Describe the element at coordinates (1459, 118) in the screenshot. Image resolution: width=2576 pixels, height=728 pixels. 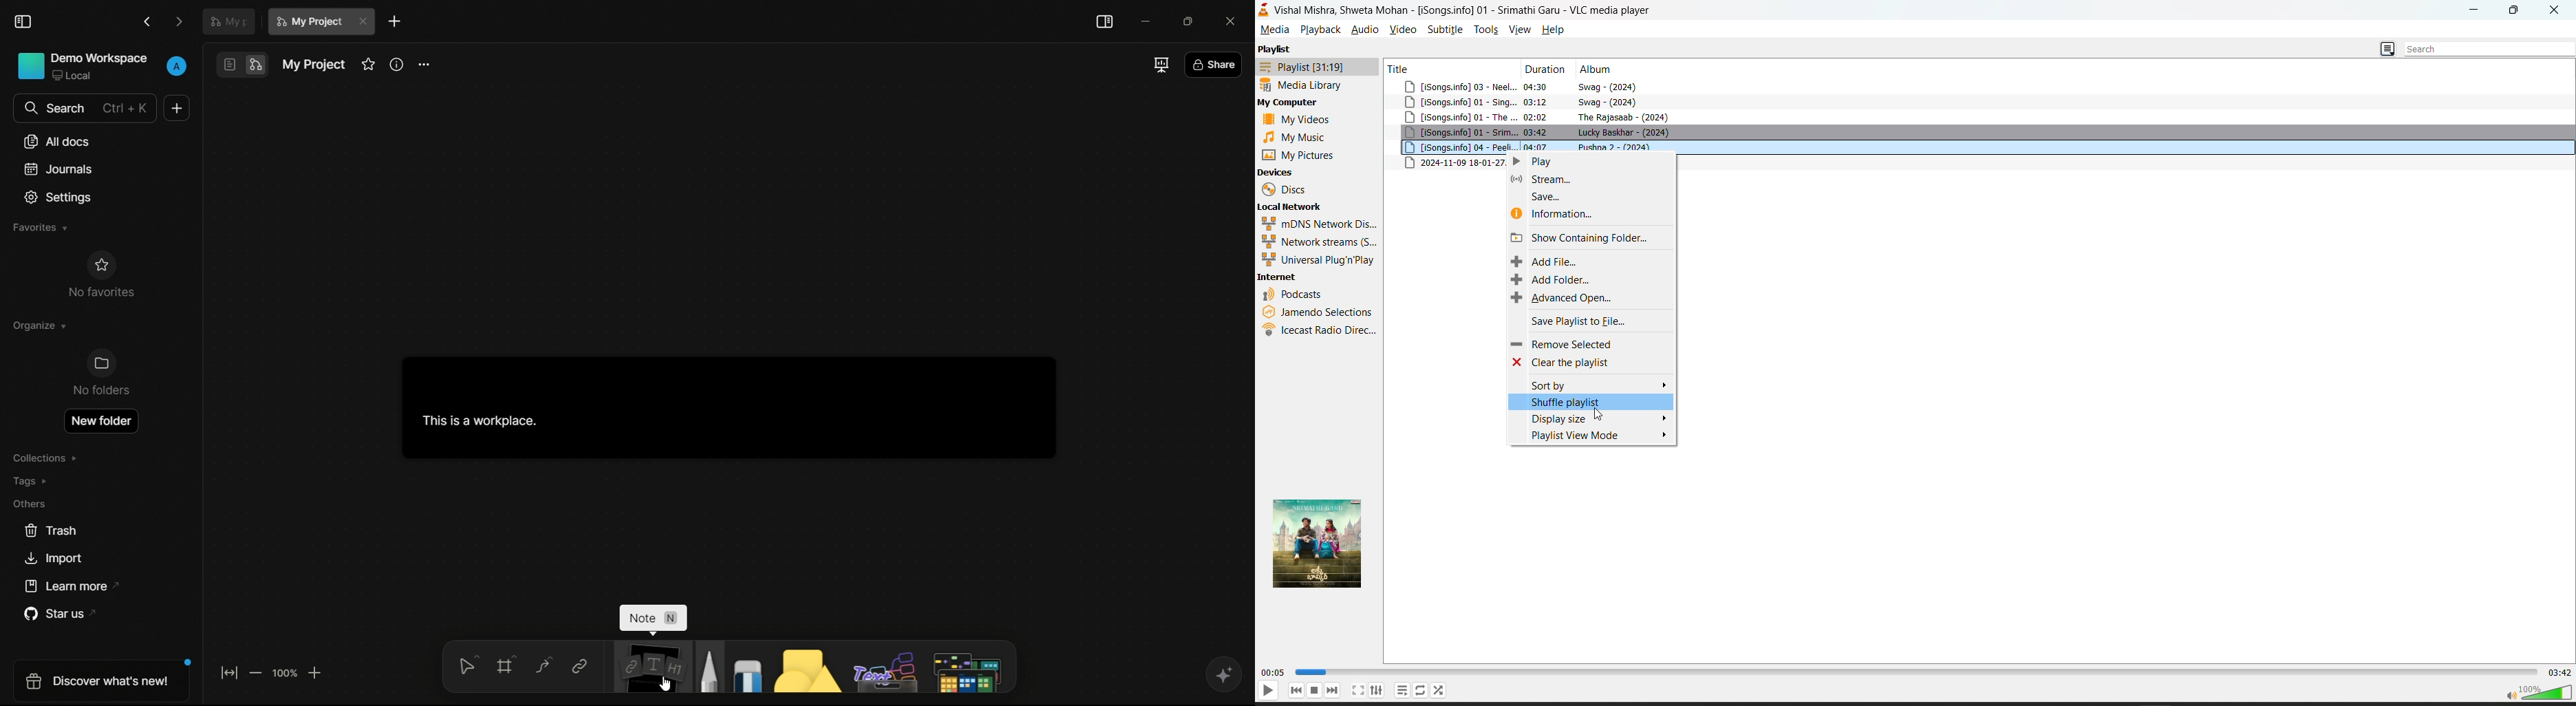
I see `songs.info 01-the` at that location.